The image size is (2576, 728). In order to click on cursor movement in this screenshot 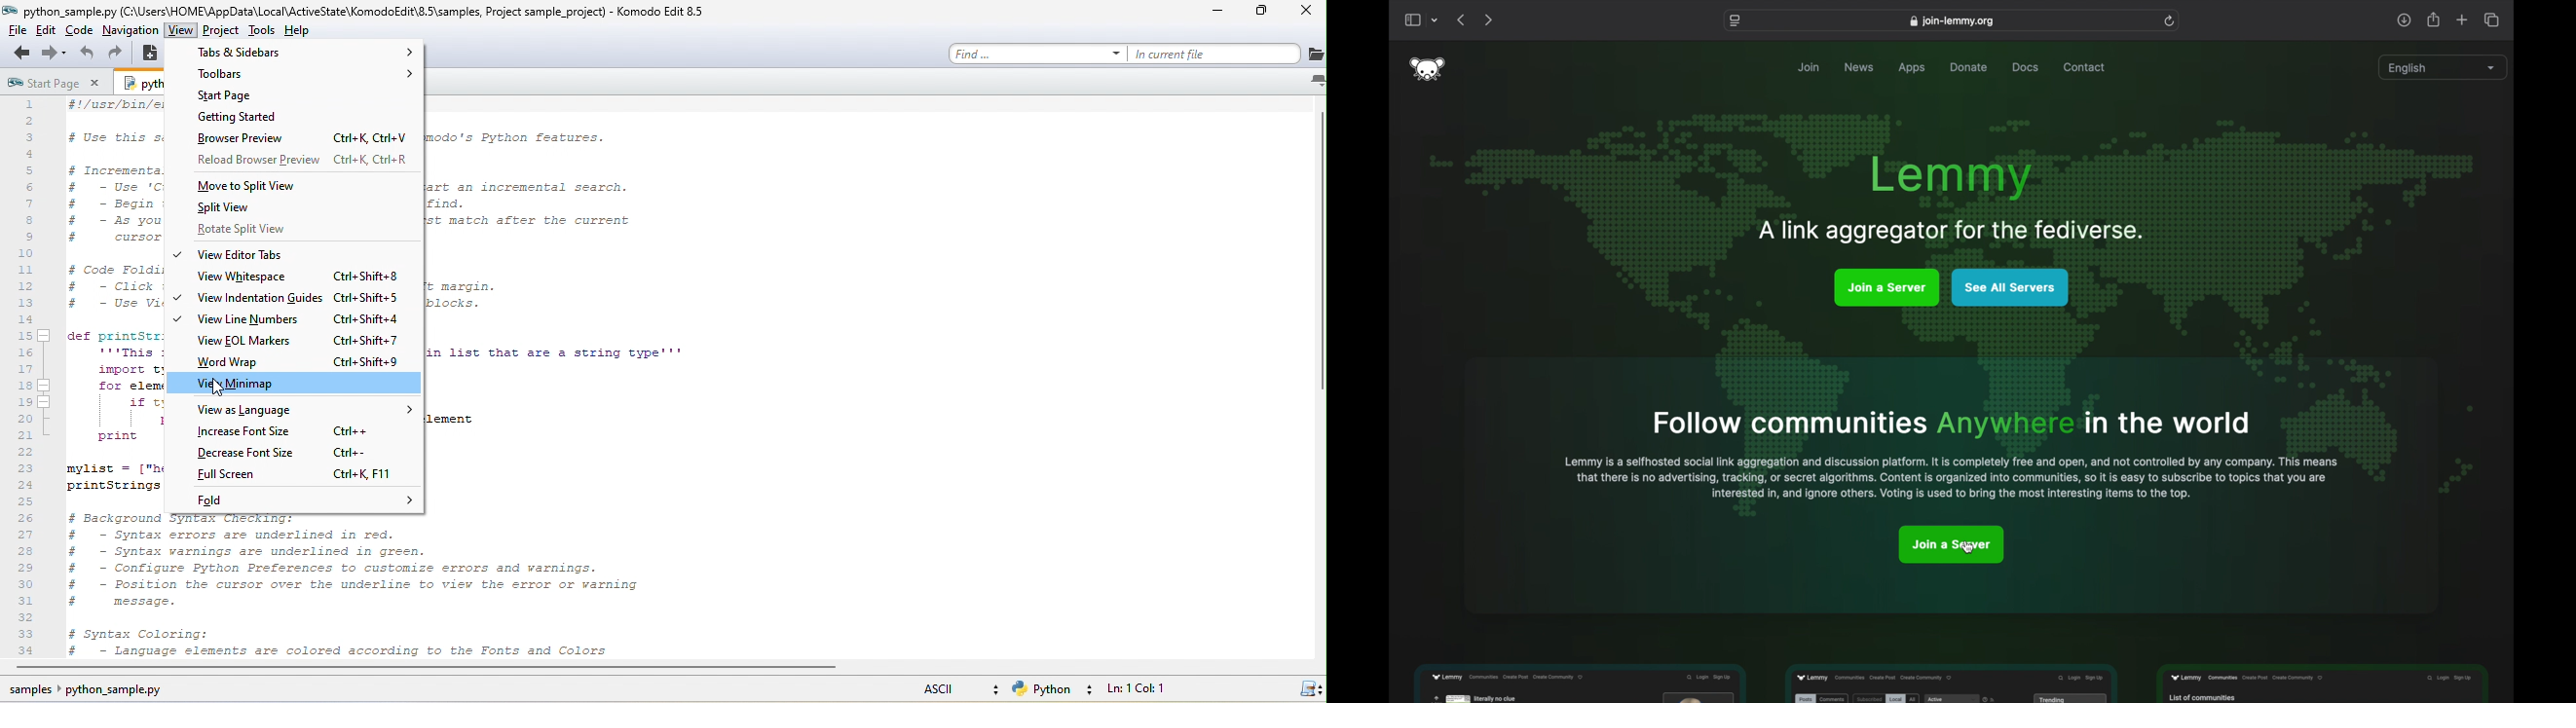, I will do `click(221, 388)`.